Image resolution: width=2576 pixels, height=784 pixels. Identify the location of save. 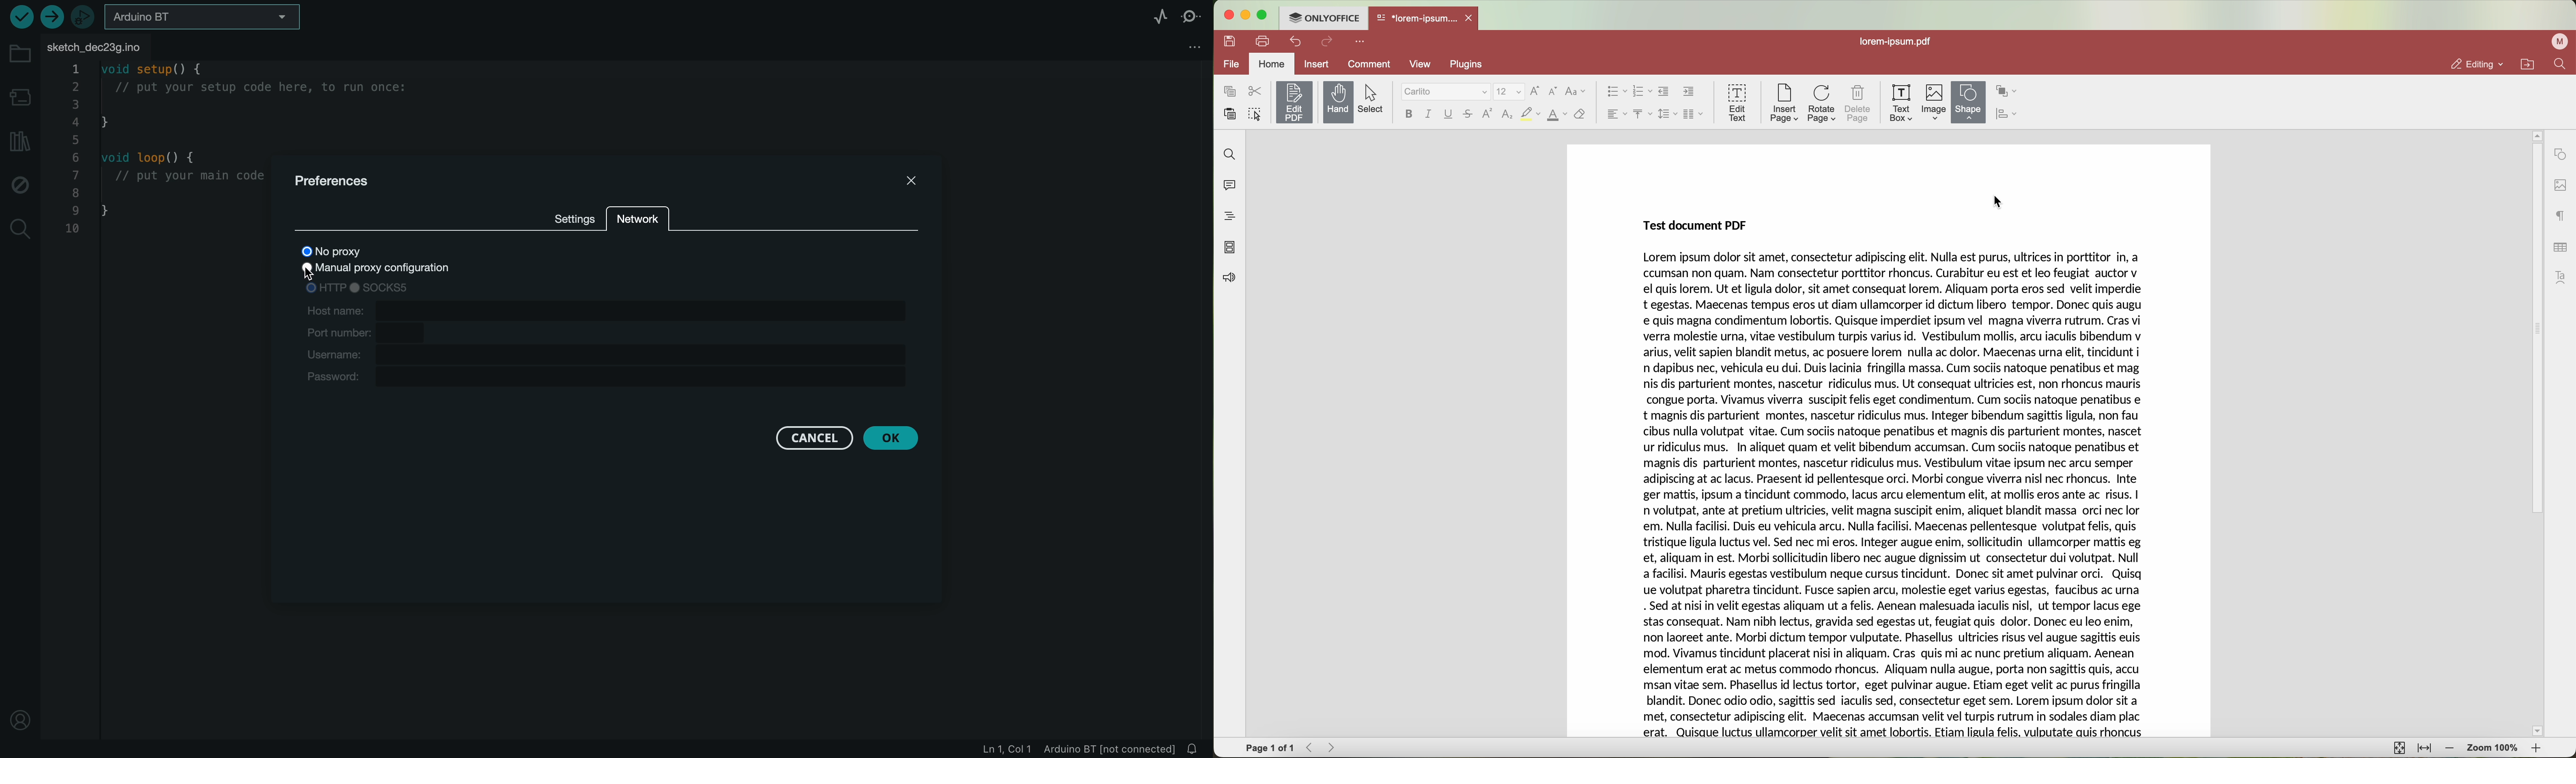
(1231, 39).